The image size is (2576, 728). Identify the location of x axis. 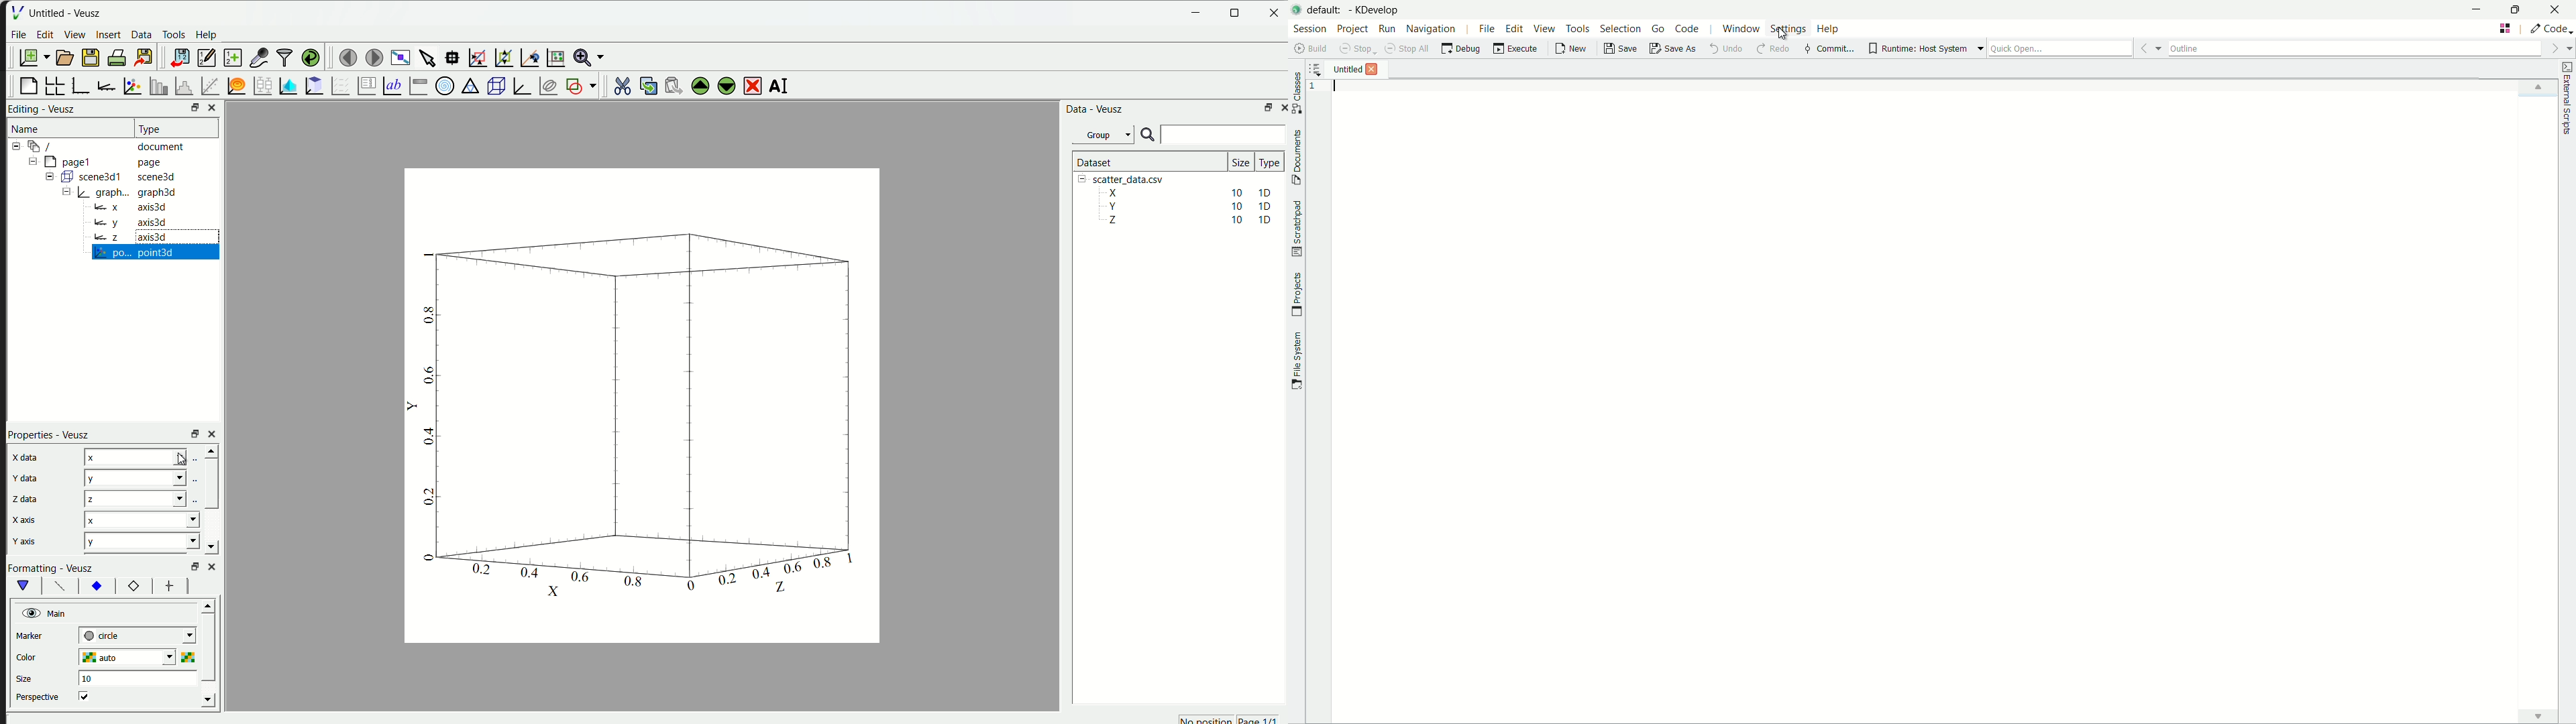
(25, 520).